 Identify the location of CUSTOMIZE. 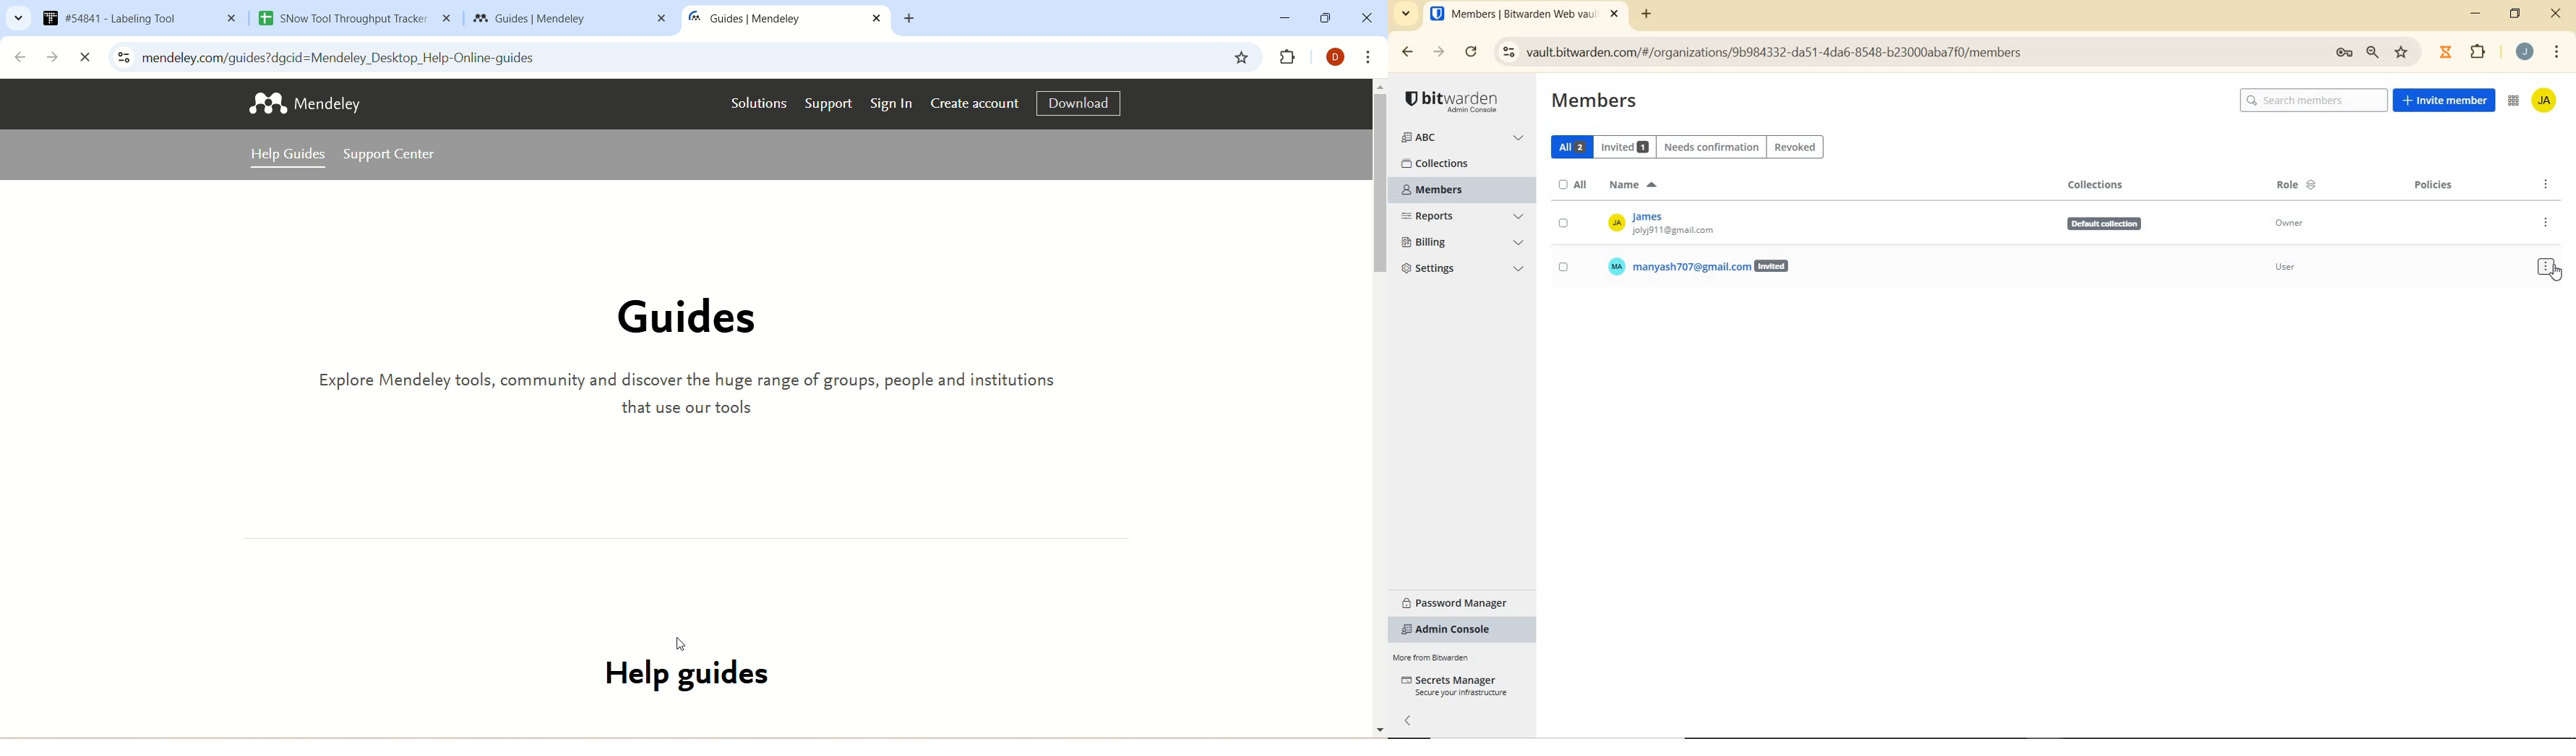
(2558, 52).